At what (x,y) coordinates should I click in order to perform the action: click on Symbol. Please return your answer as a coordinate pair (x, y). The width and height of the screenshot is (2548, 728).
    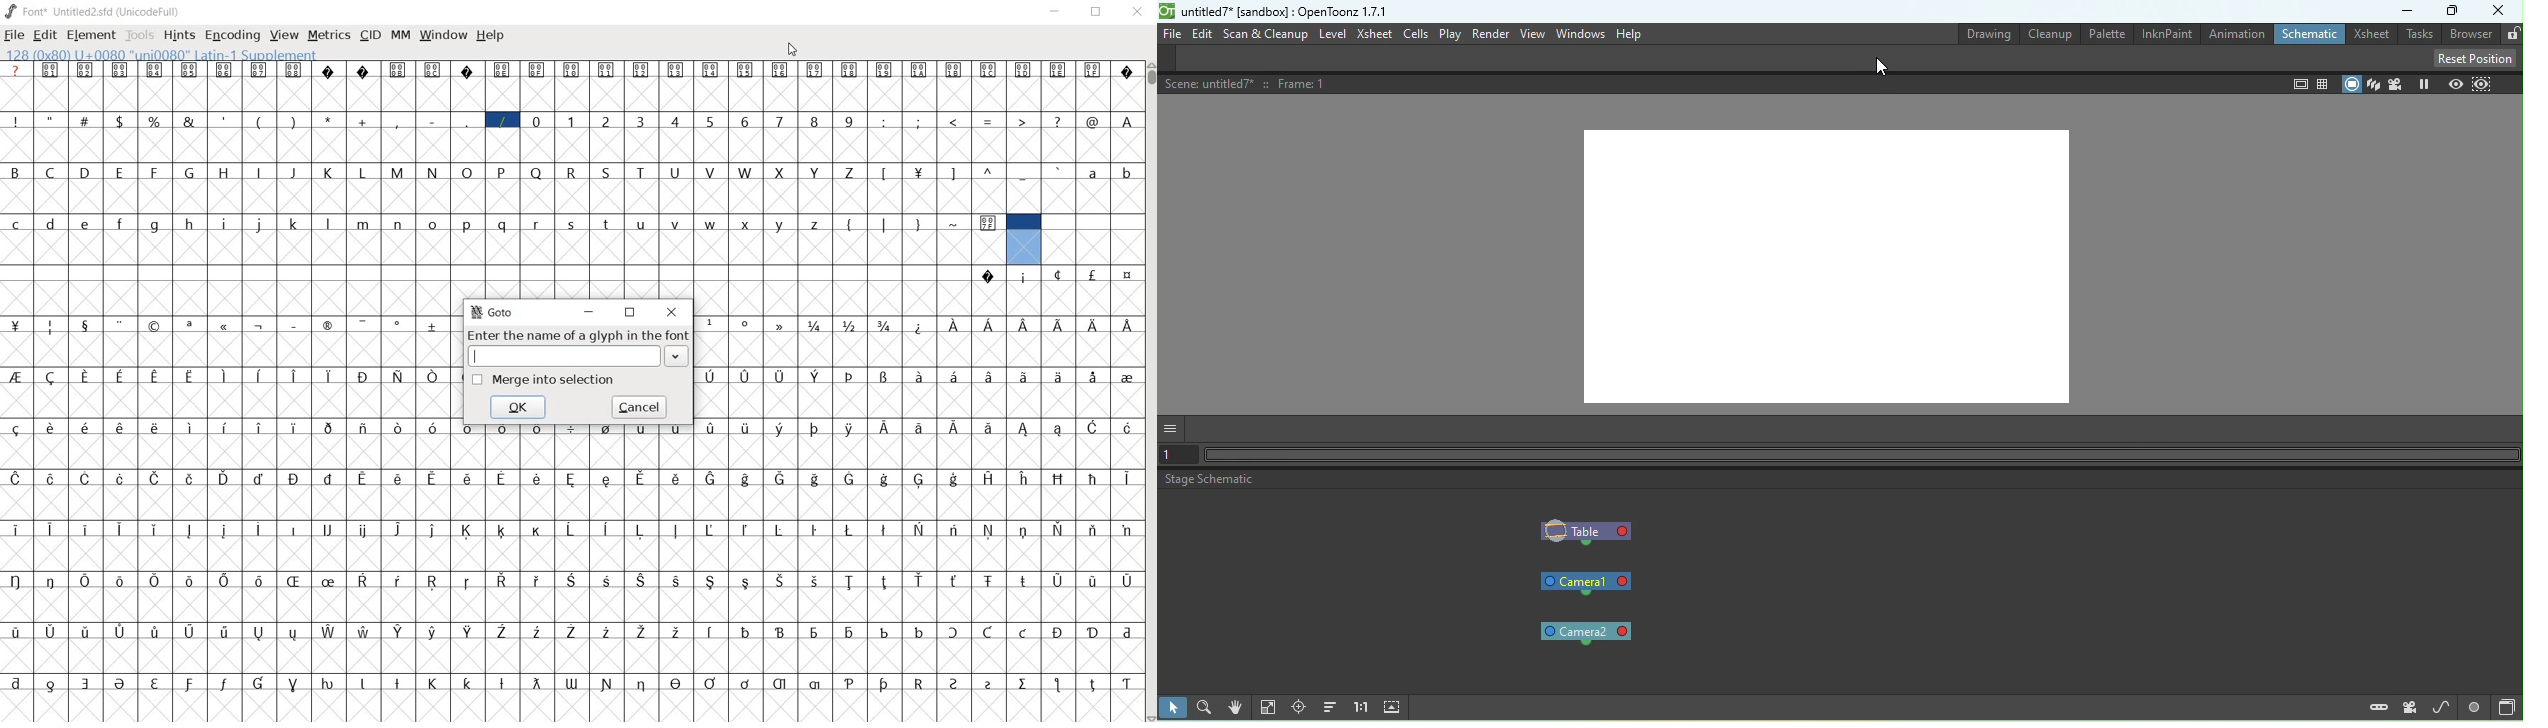
    Looking at the image, I should click on (399, 69).